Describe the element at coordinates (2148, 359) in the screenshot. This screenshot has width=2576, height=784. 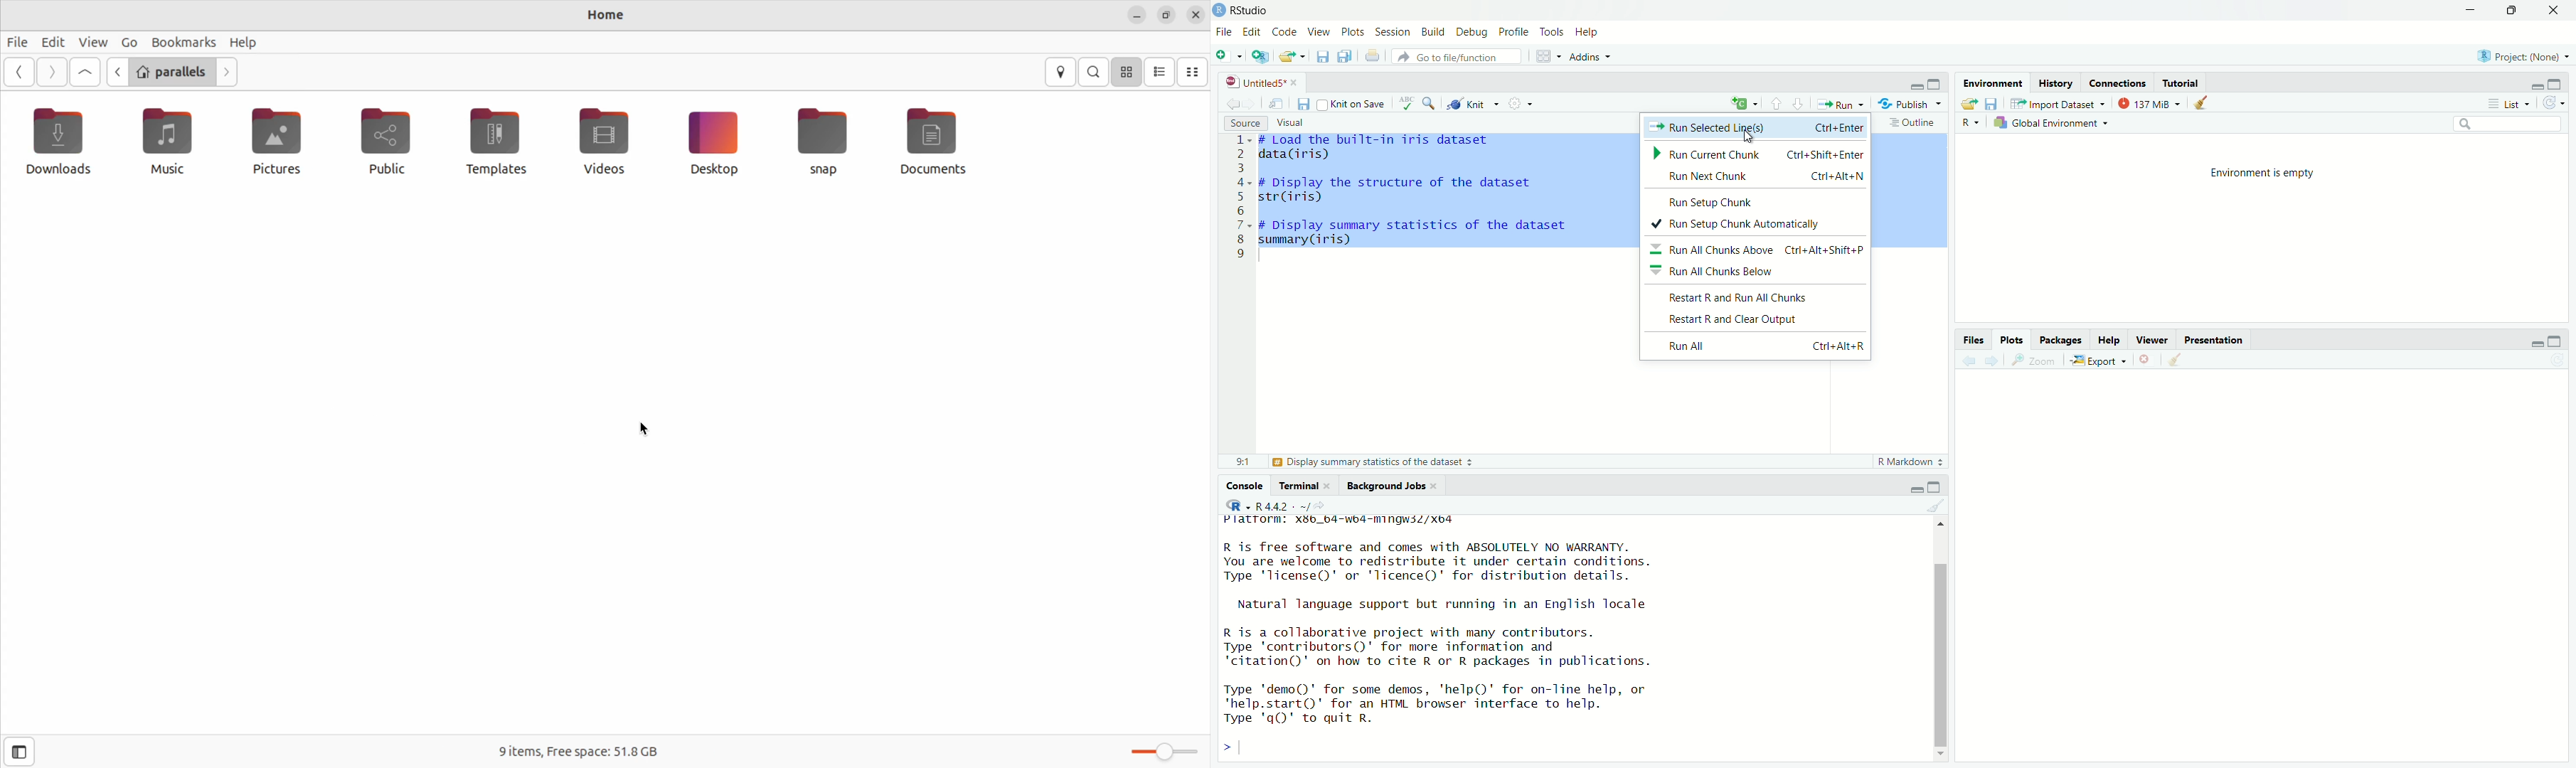
I see `Remove selected` at that location.